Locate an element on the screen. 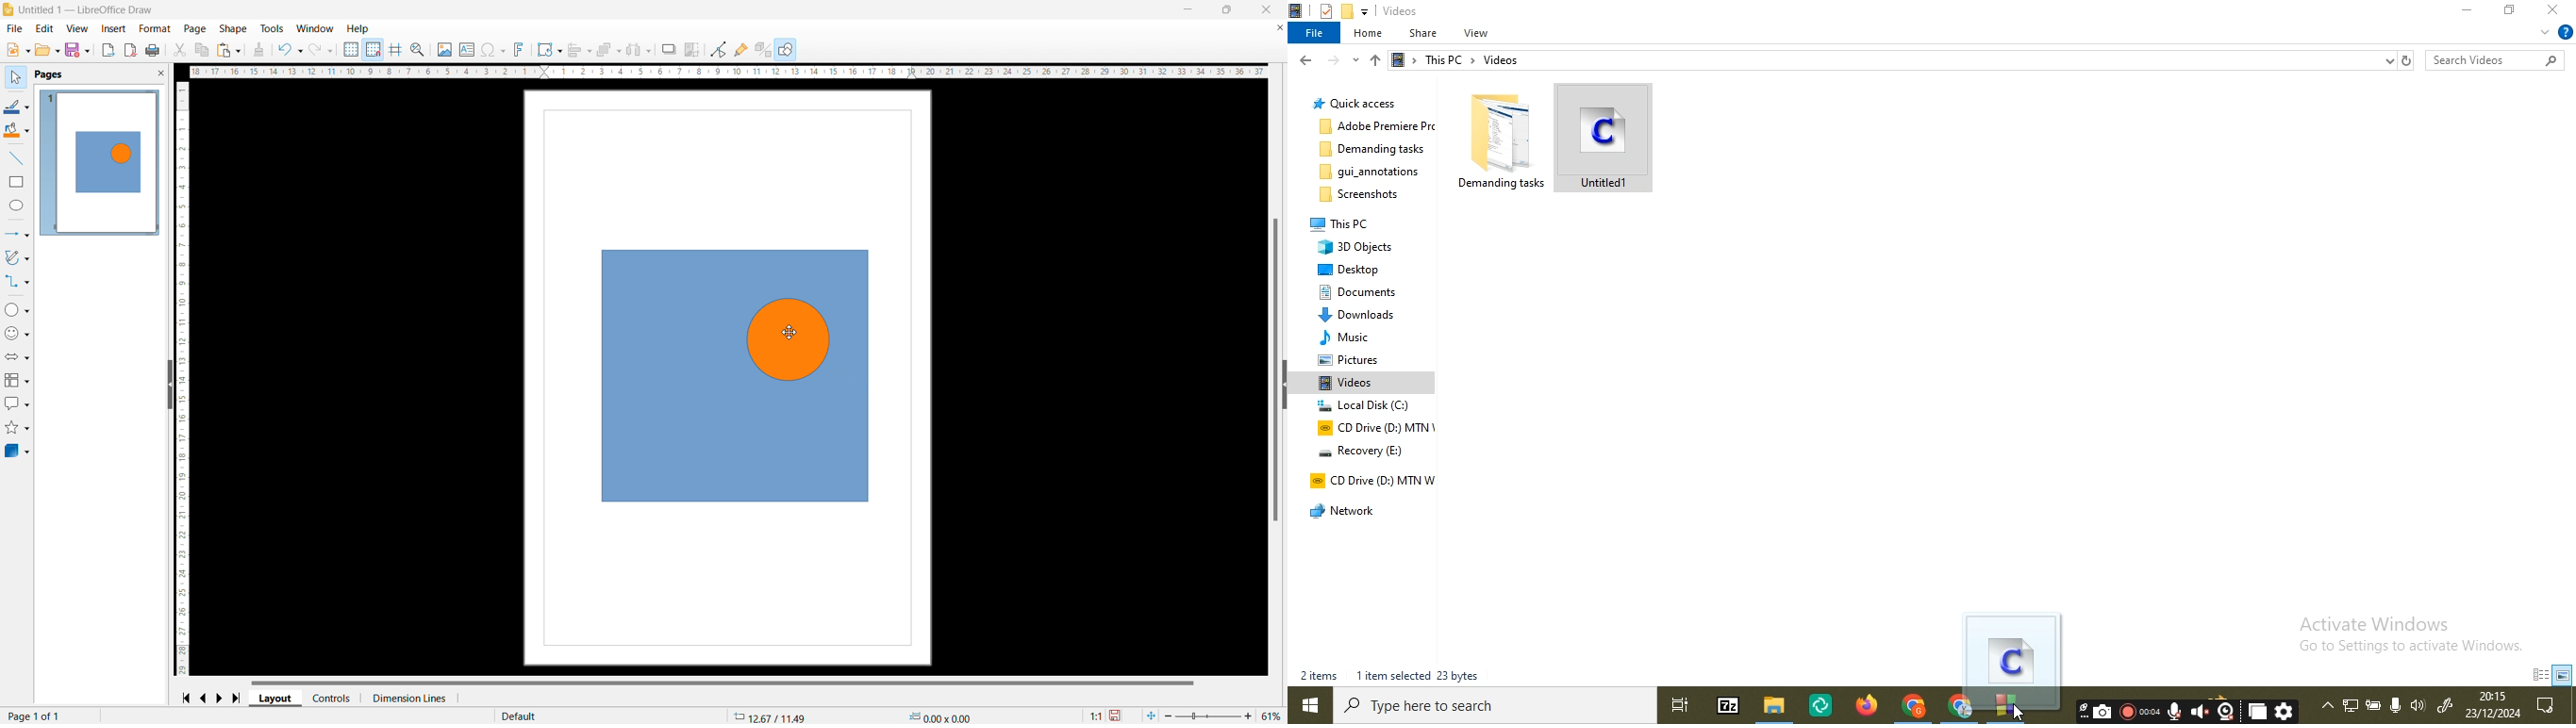  hide pane is located at coordinates (170, 385).